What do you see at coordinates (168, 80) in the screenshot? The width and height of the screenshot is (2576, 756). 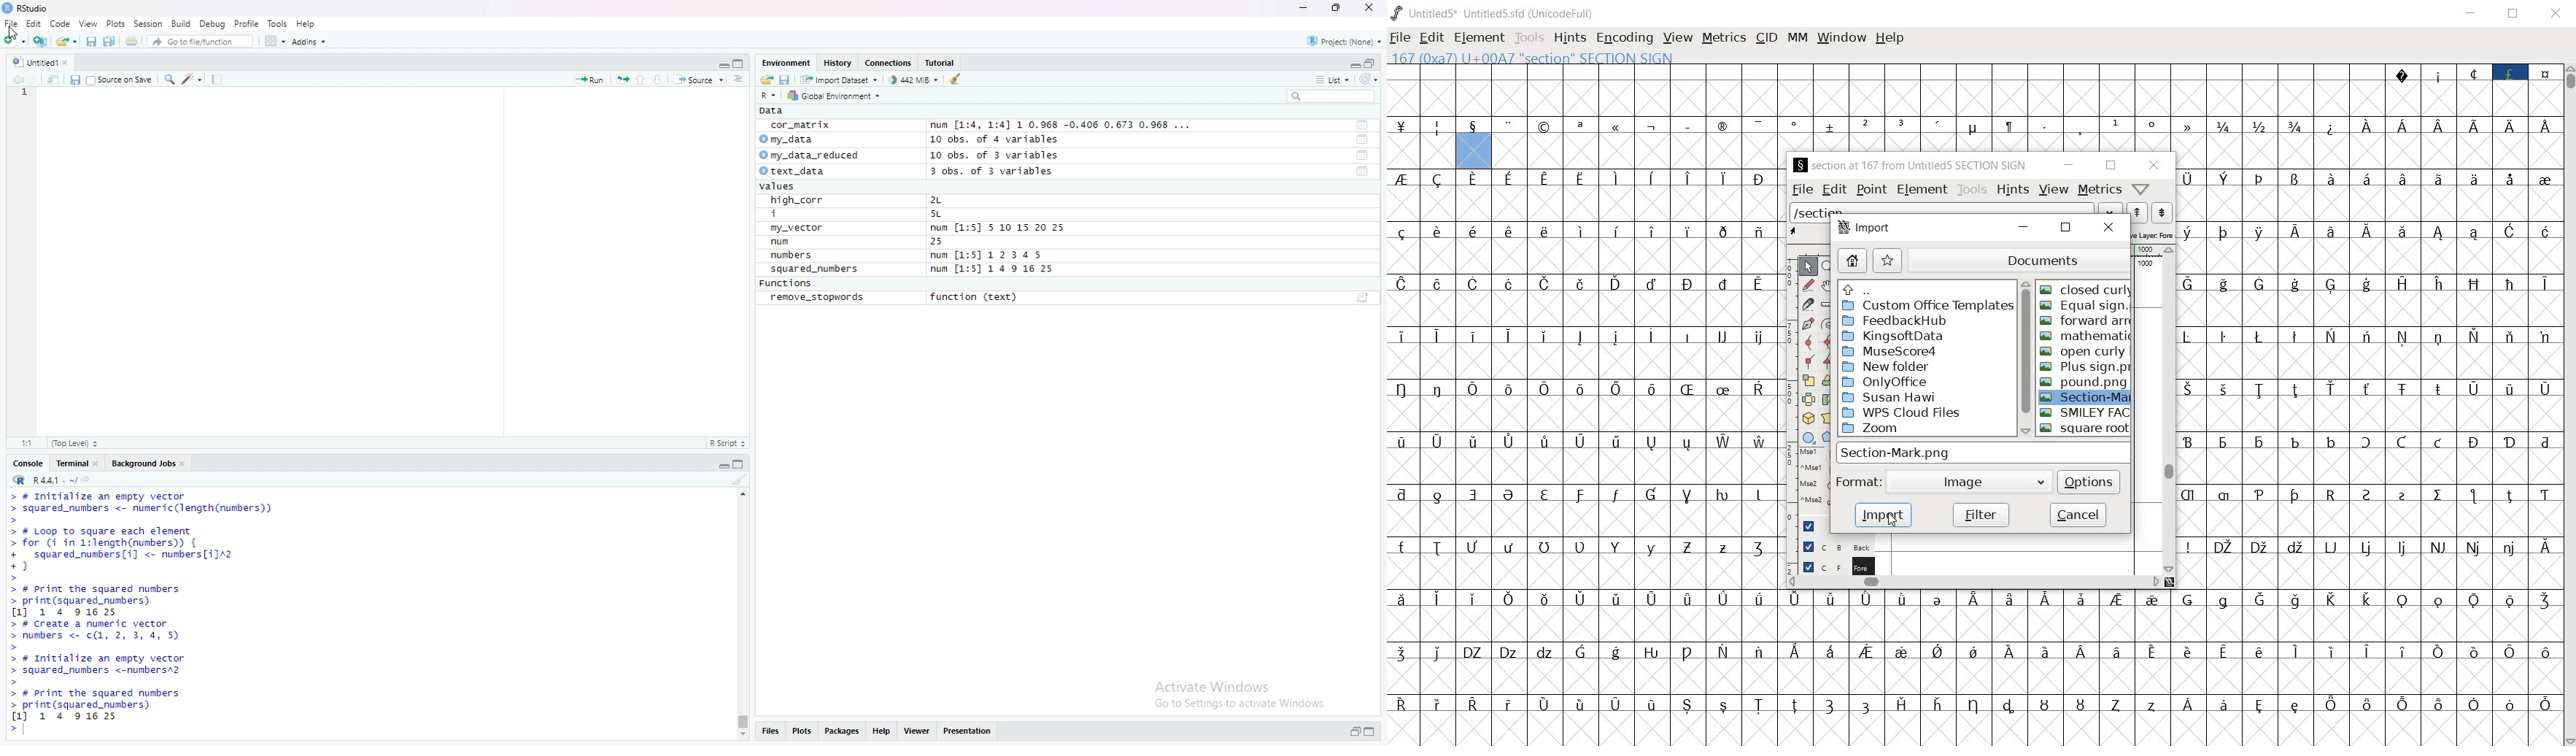 I see `Search` at bounding box center [168, 80].